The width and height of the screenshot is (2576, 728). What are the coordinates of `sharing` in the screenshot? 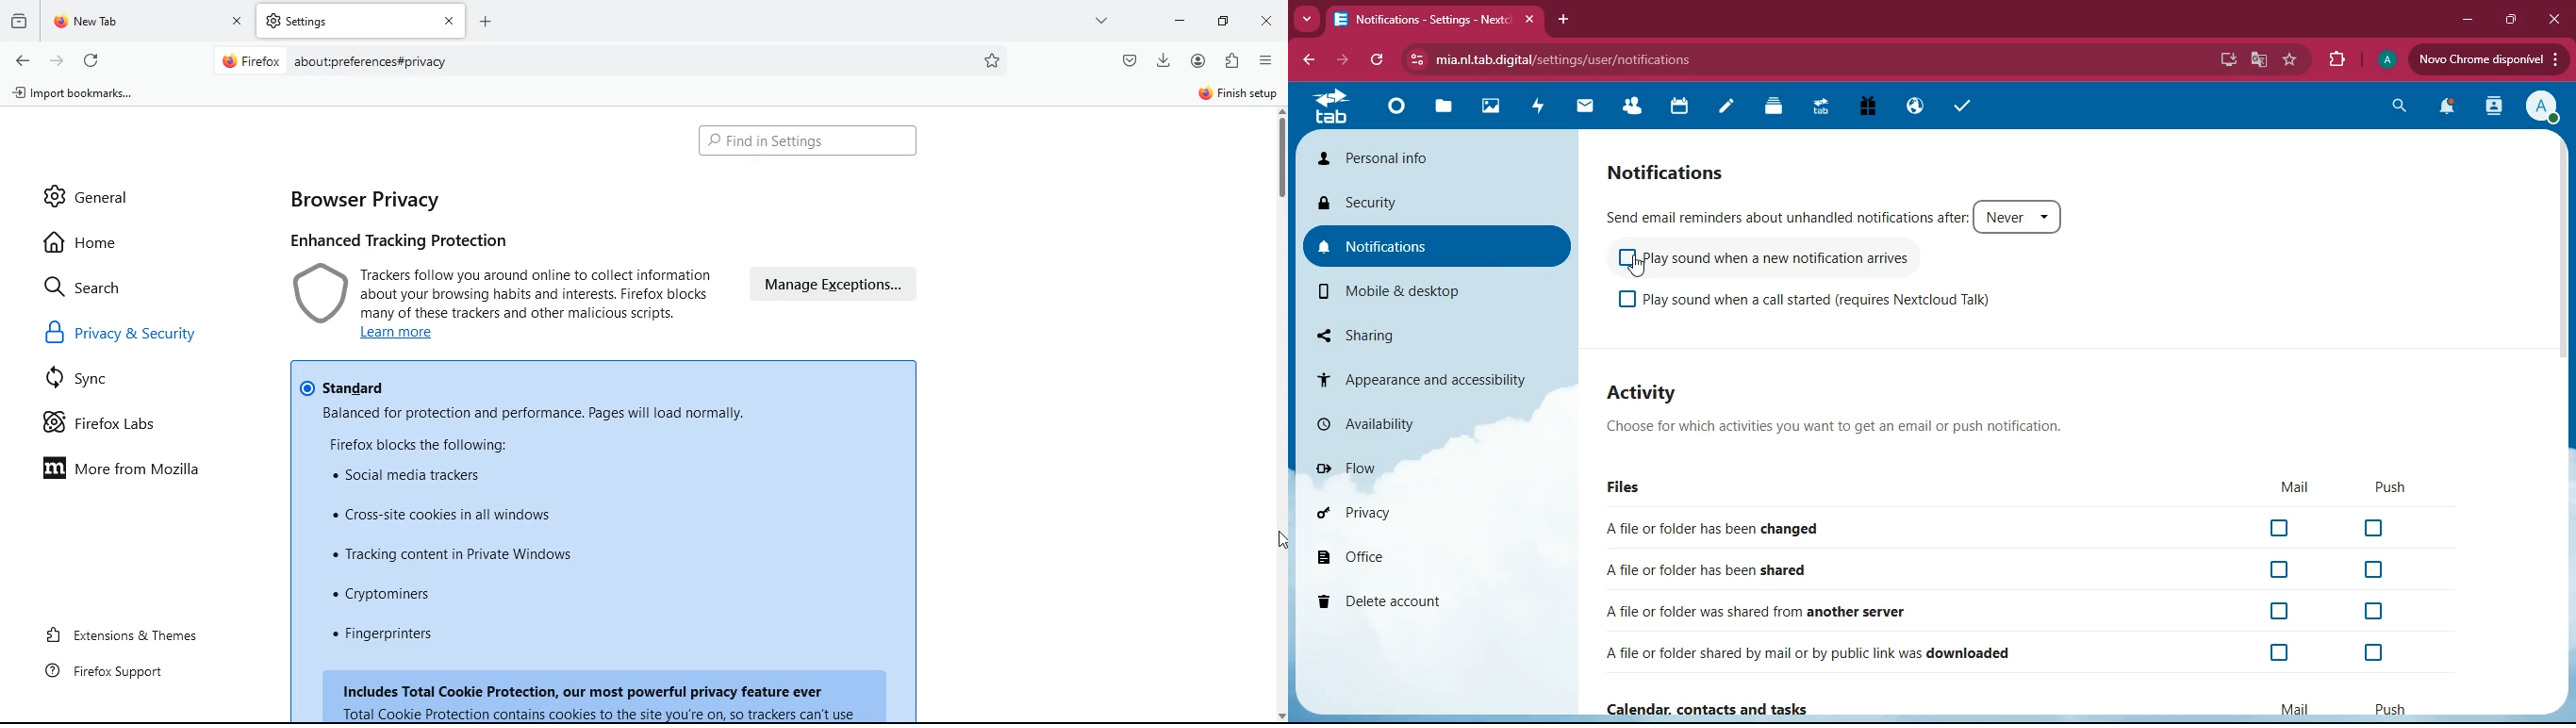 It's located at (1412, 331).